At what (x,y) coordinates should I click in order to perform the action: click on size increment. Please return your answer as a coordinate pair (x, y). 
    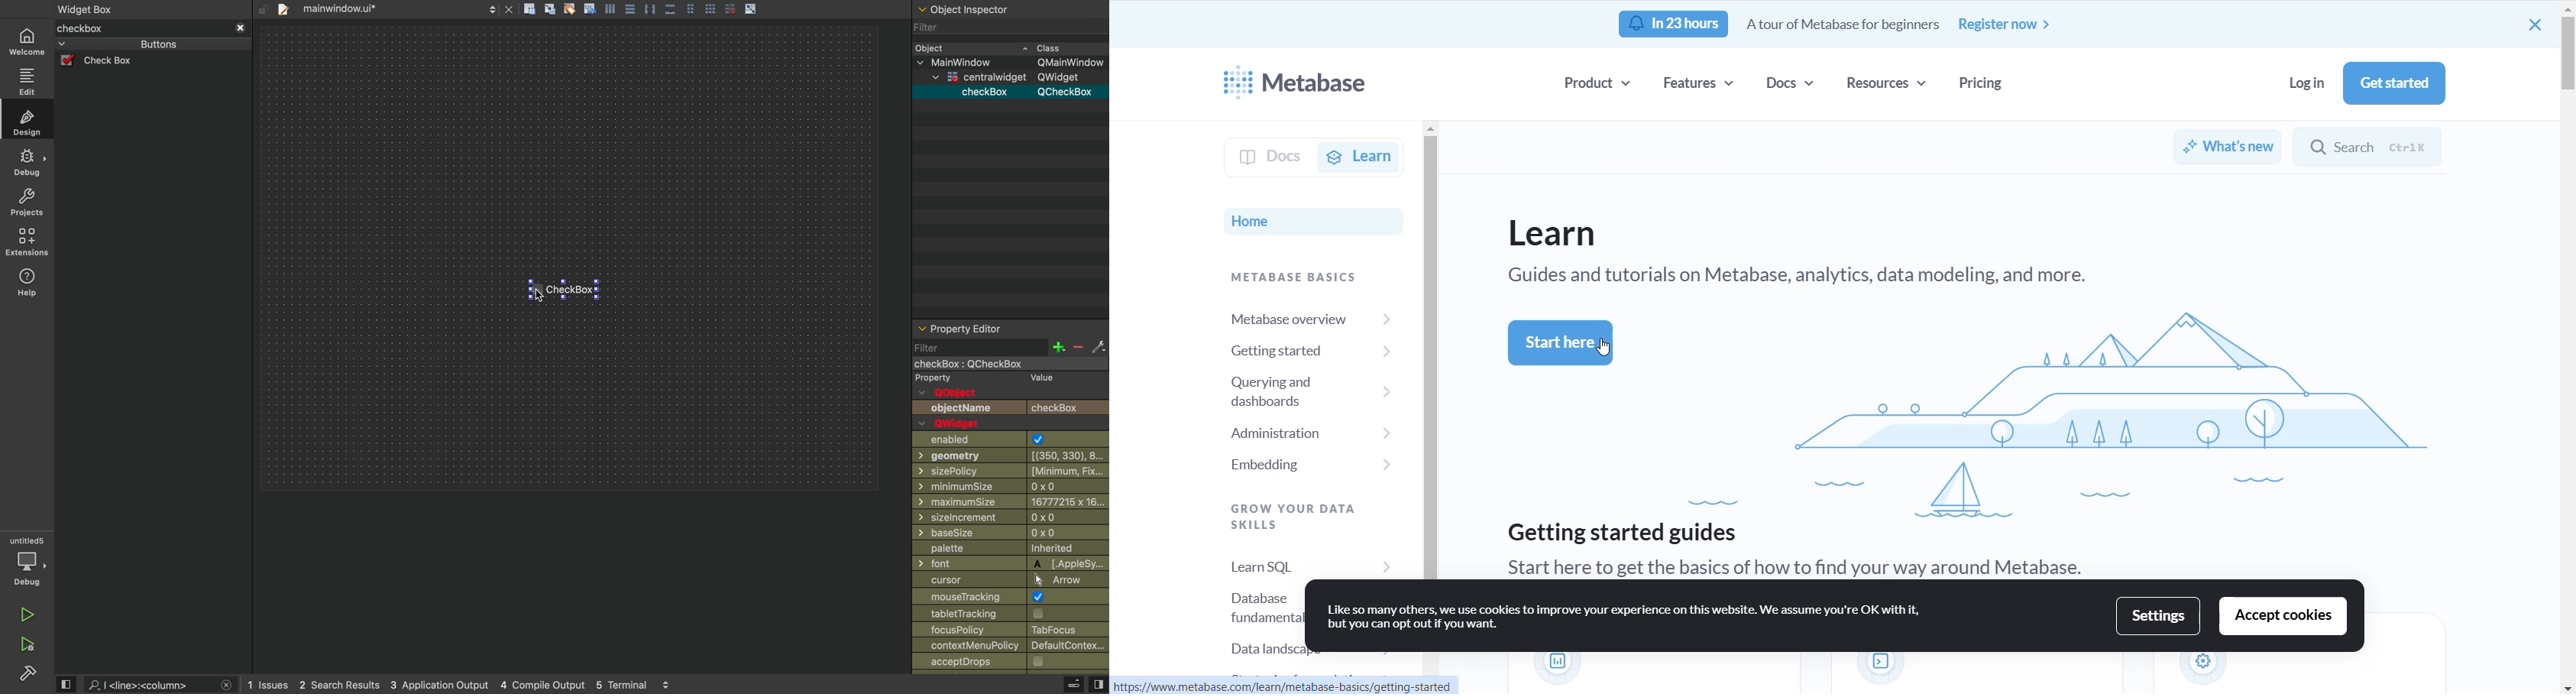
    Looking at the image, I should click on (1011, 517).